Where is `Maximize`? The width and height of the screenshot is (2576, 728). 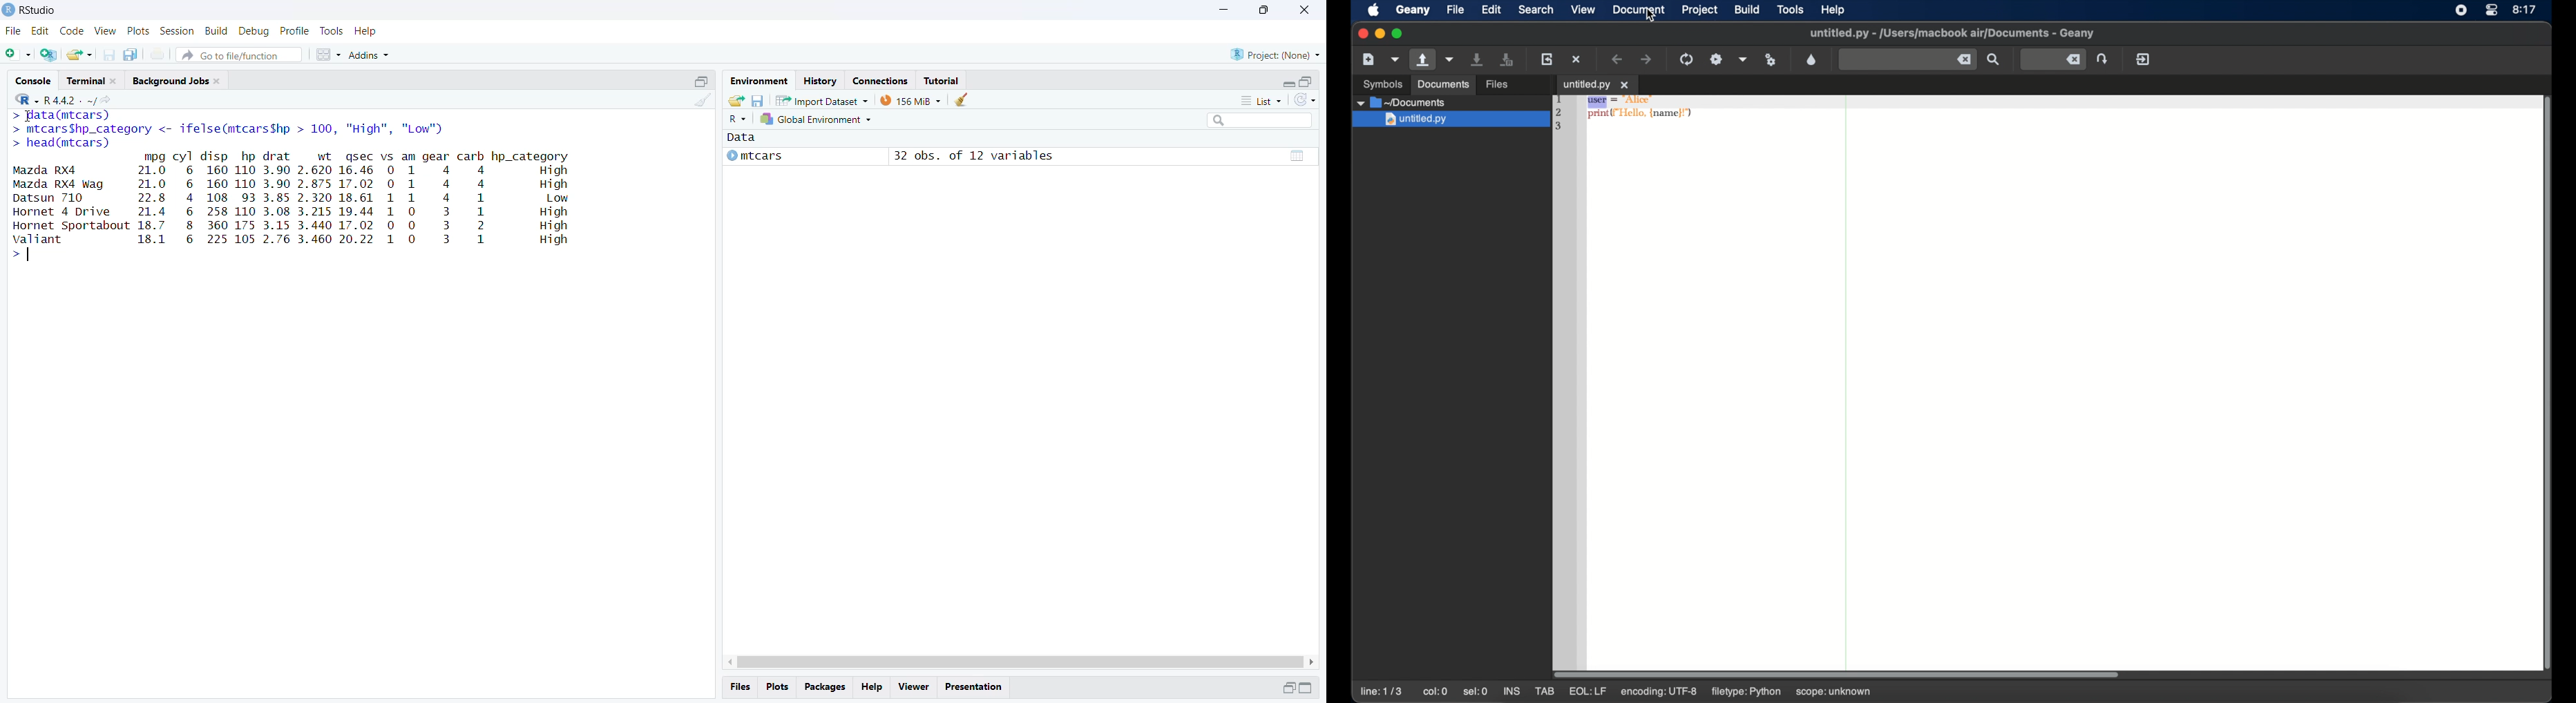
Maximize is located at coordinates (1262, 10).